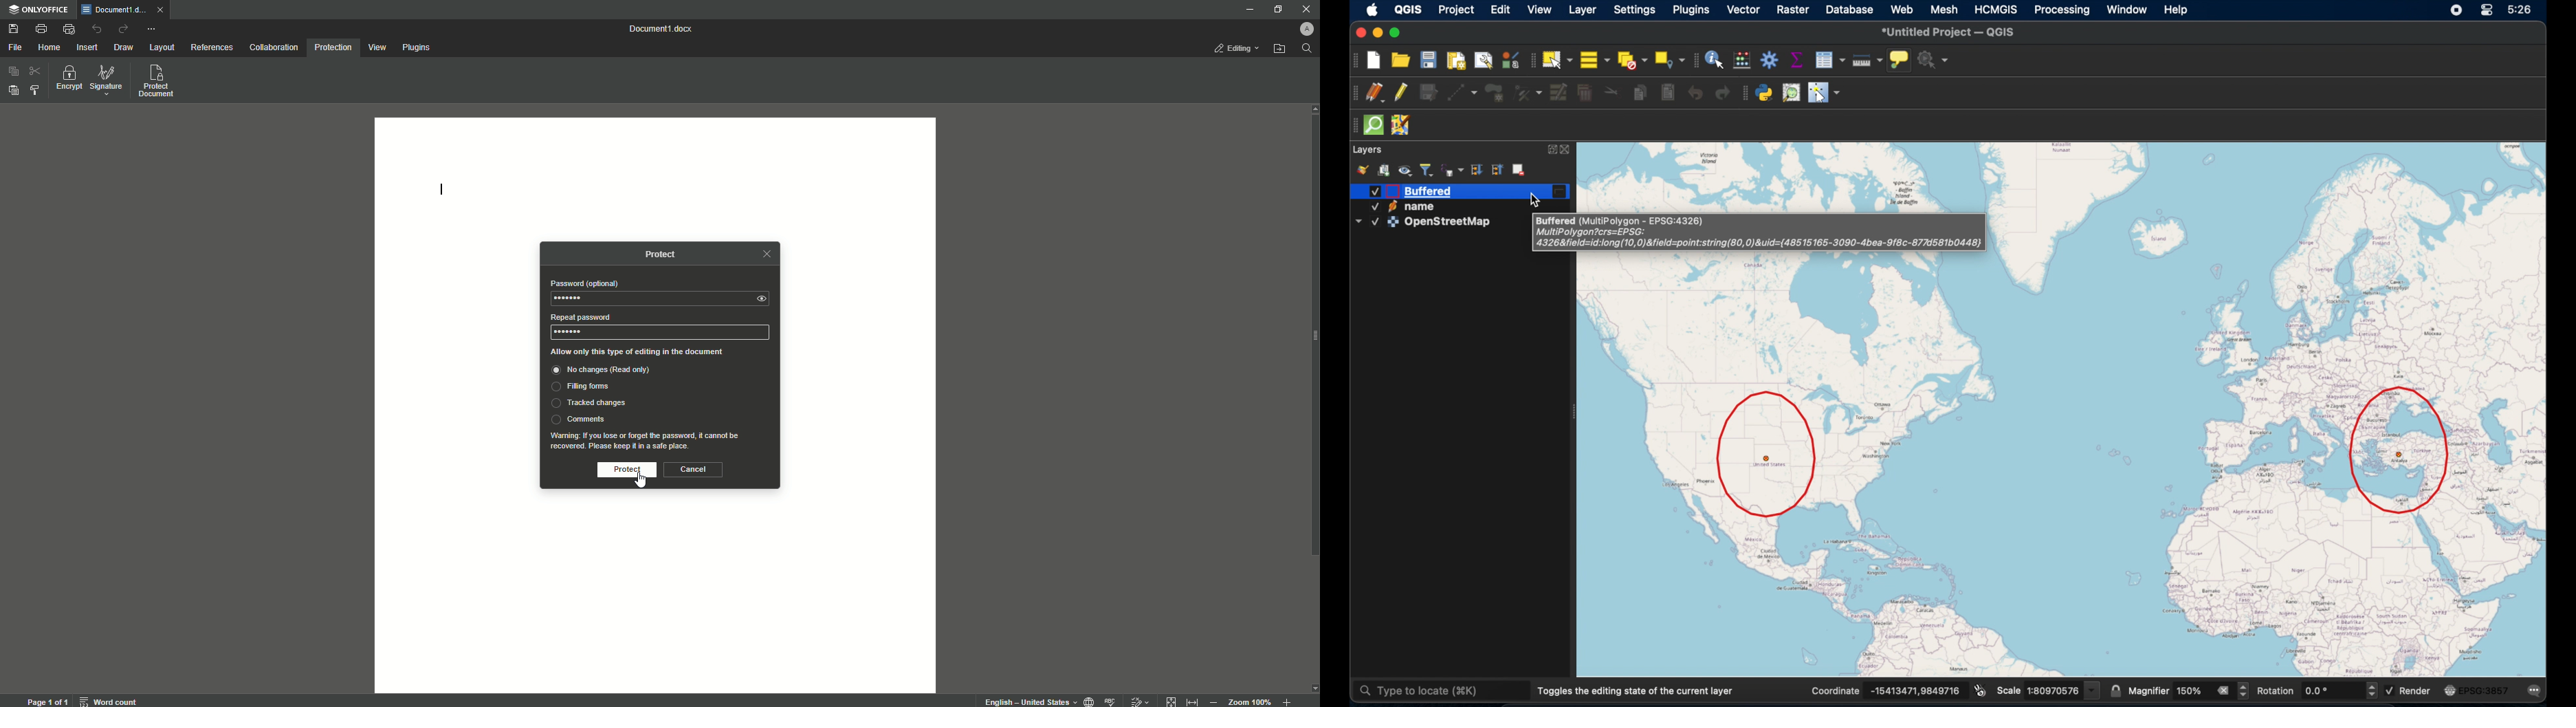 The width and height of the screenshot is (2576, 728). Describe the element at coordinates (2454, 10) in the screenshot. I see `screen recorder icon` at that location.